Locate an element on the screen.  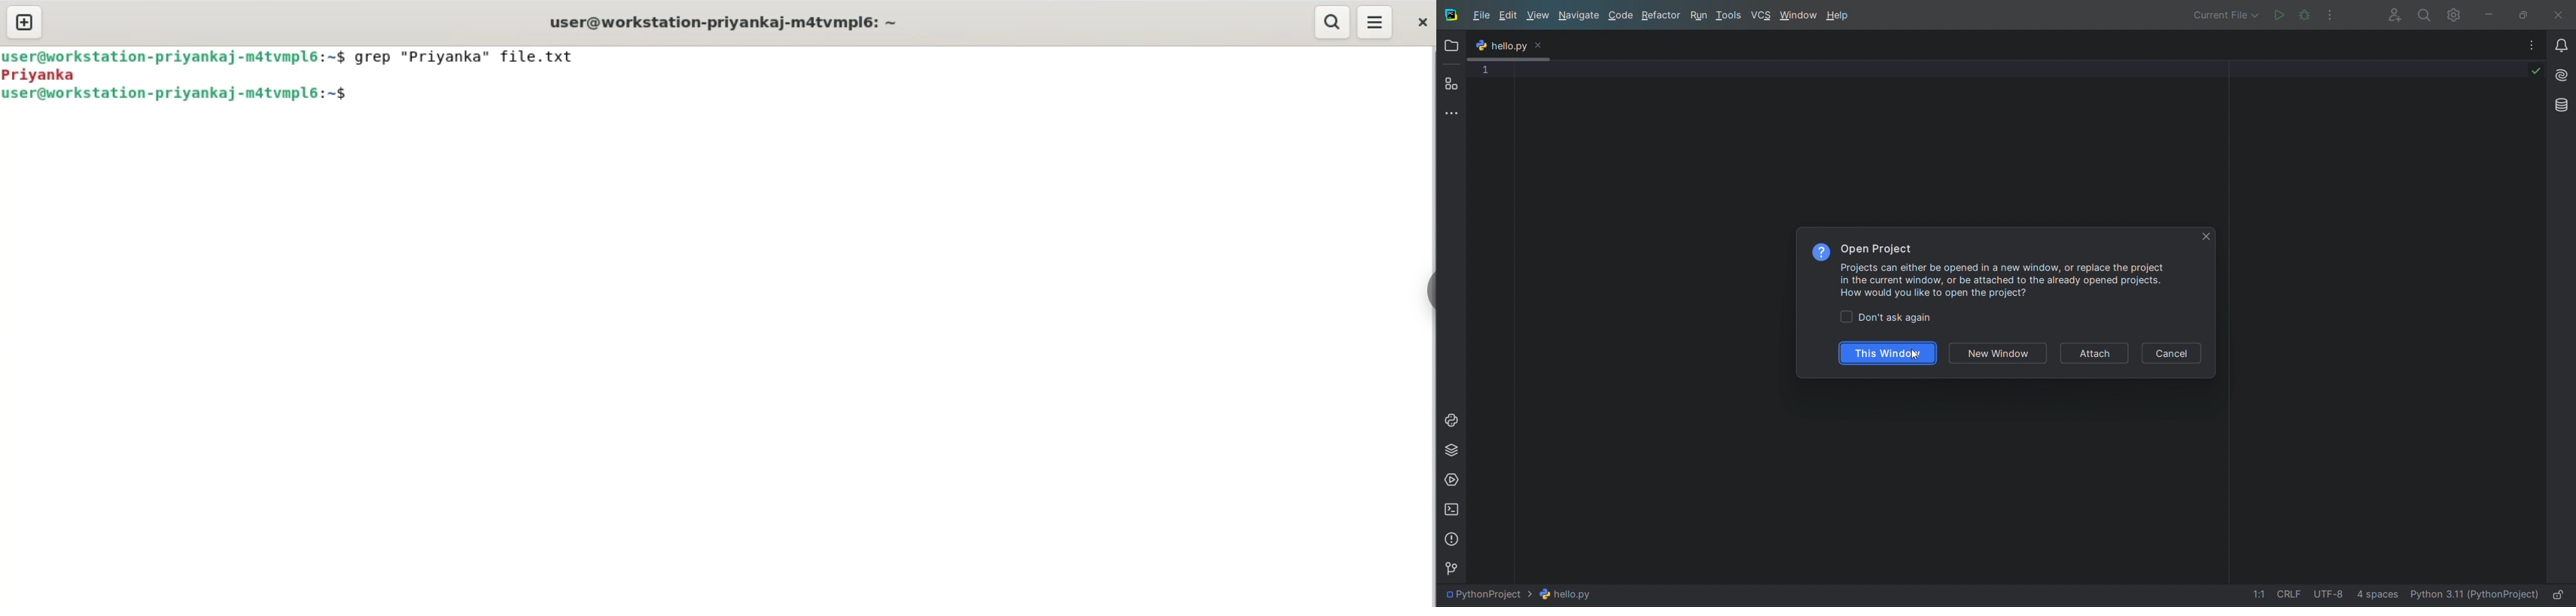
close is located at coordinates (1420, 23).